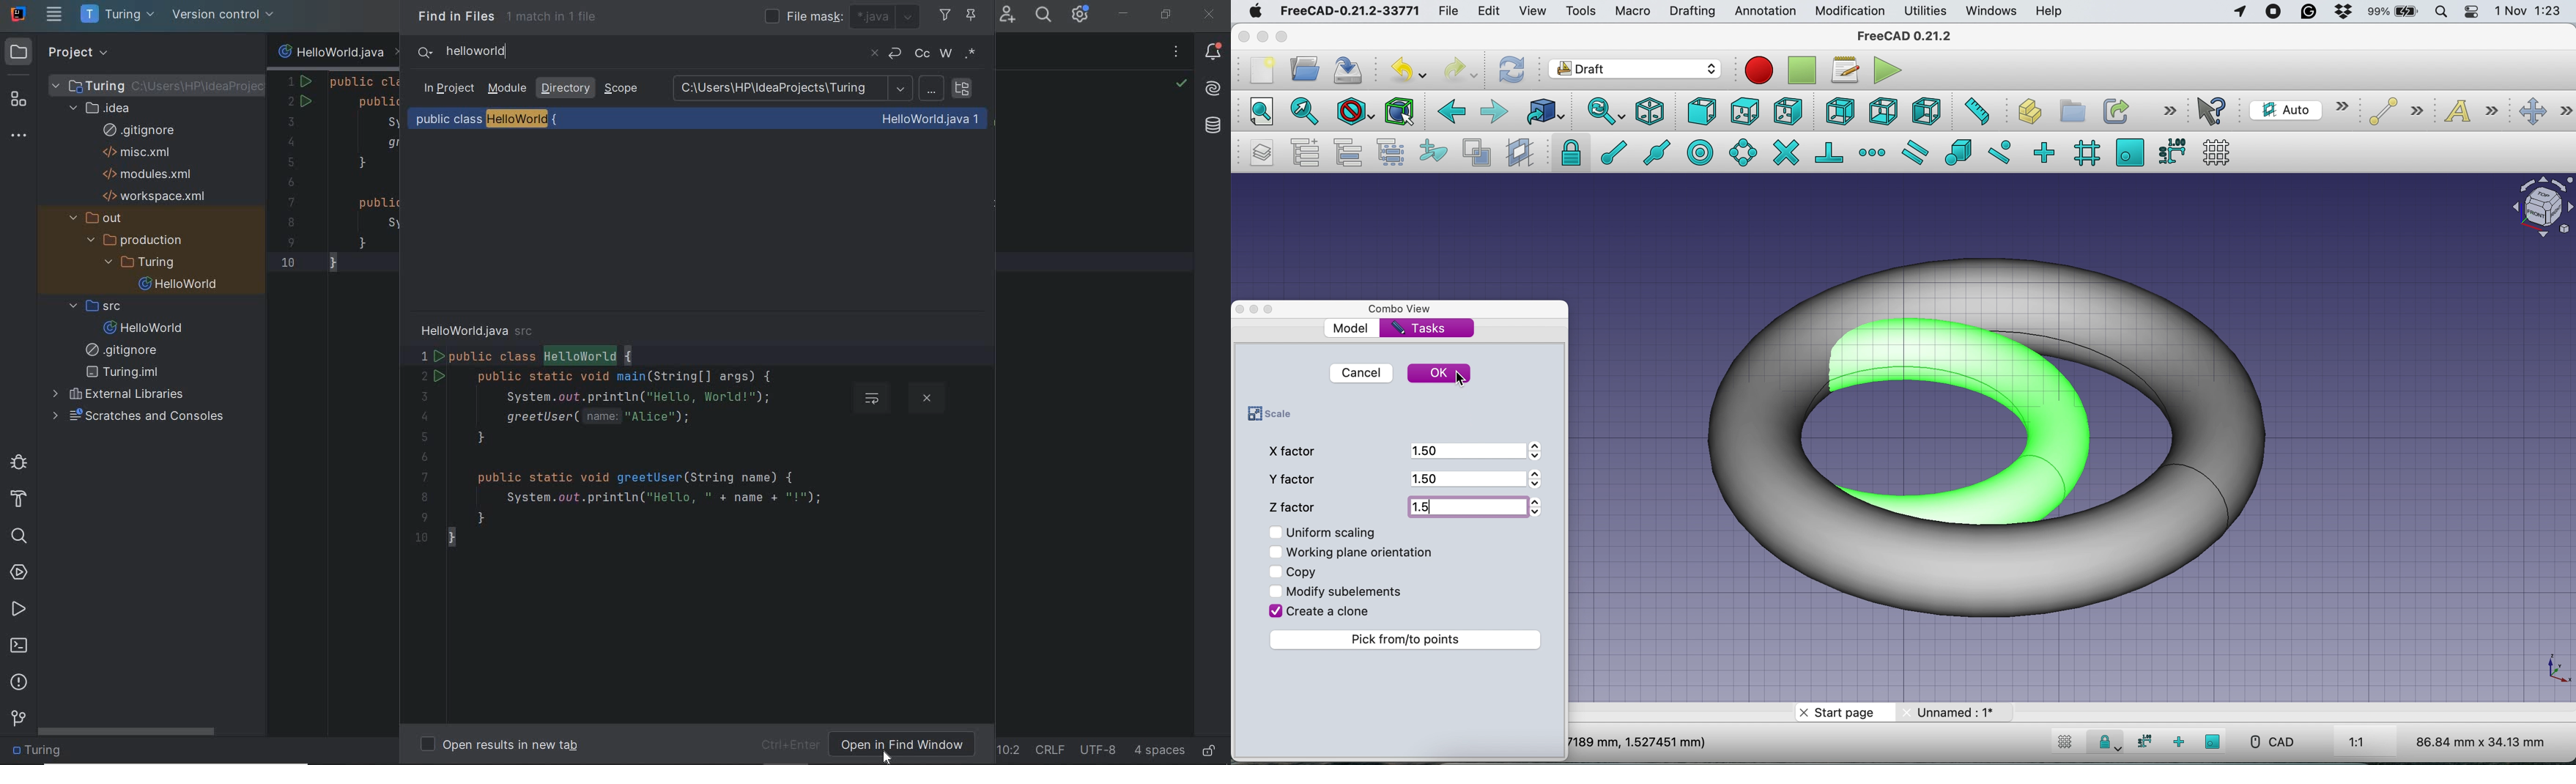 This screenshot has height=784, width=2576. What do you see at coordinates (1214, 125) in the screenshot?
I see `Database` at bounding box center [1214, 125].